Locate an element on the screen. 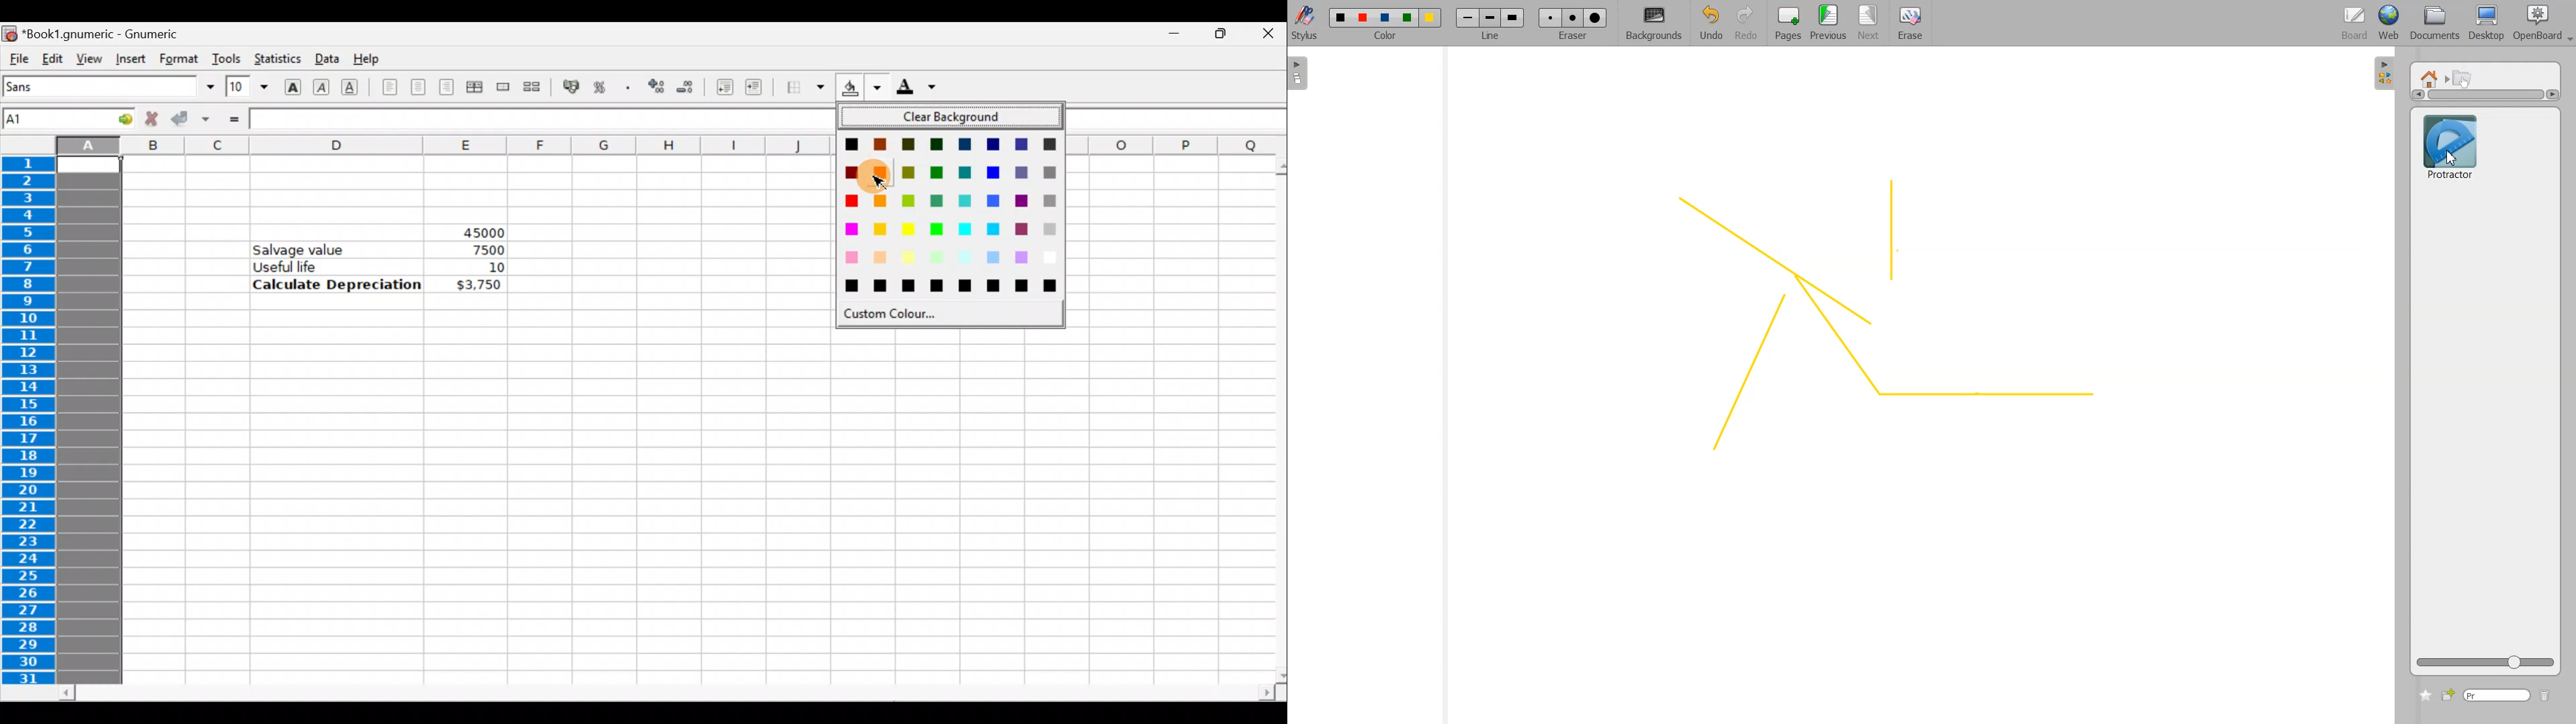  Align left is located at coordinates (390, 88).